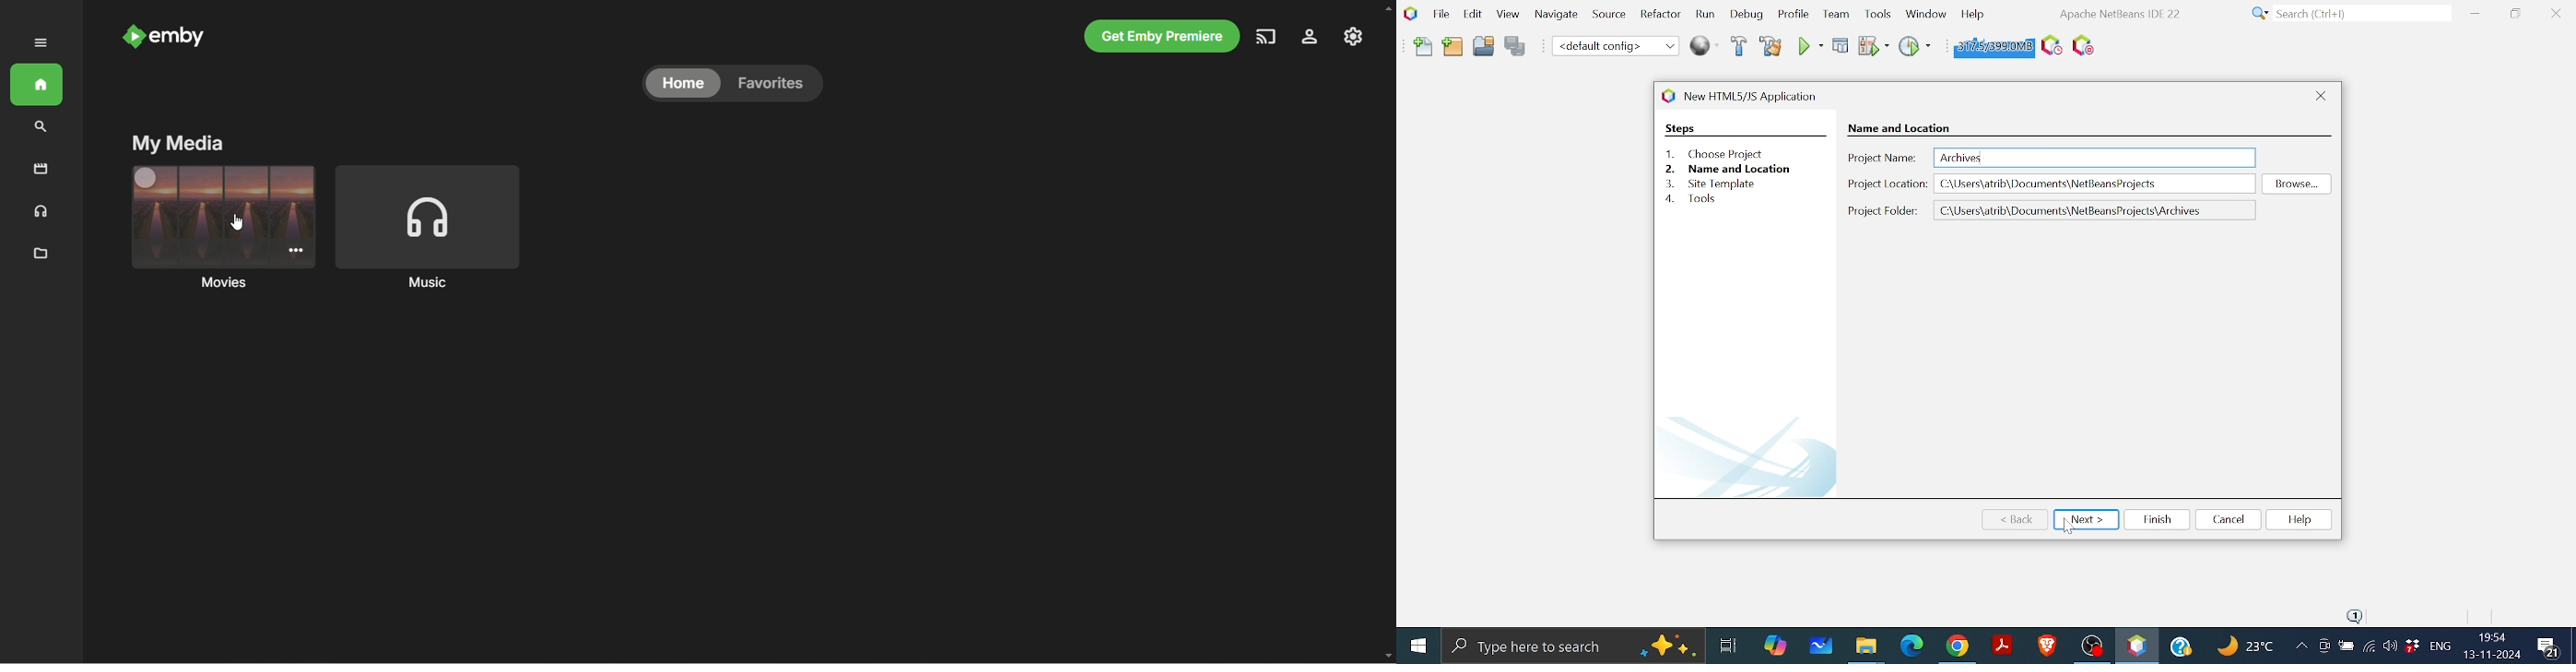 The image size is (2576, 672). I want to click on emby, so click(186, 39).